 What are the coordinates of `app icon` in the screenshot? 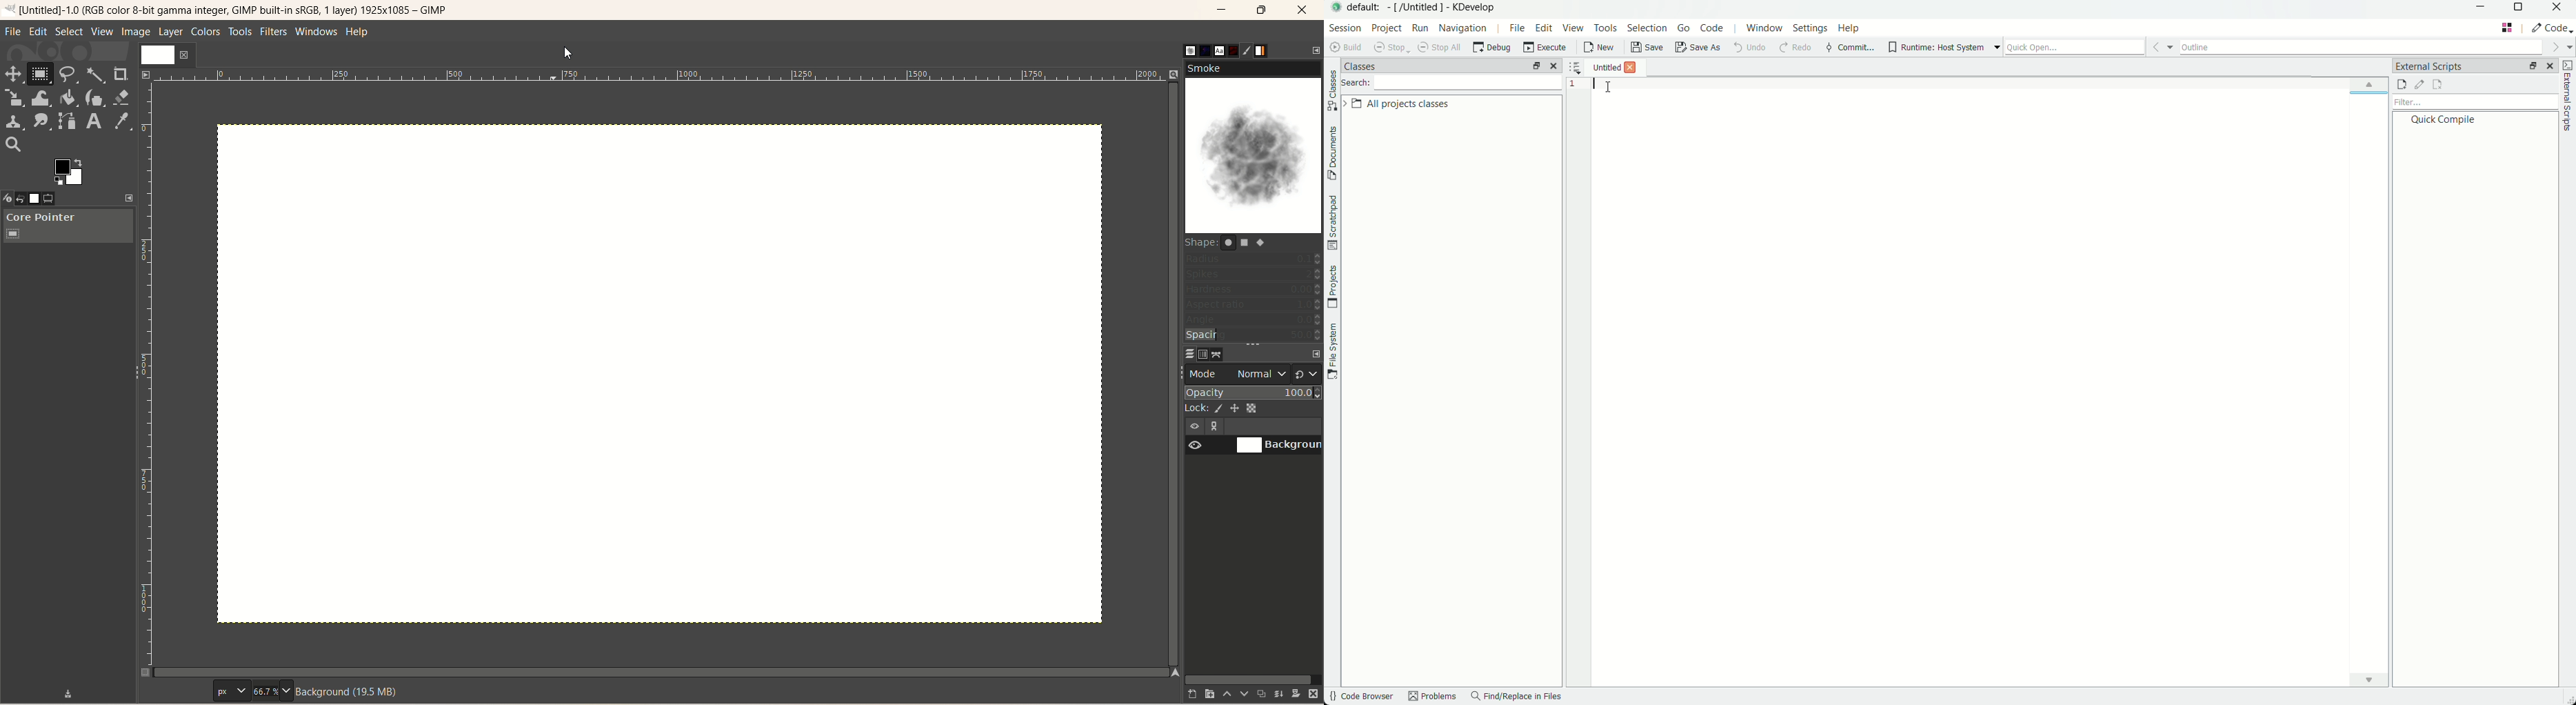 It's located at (1337, 8).